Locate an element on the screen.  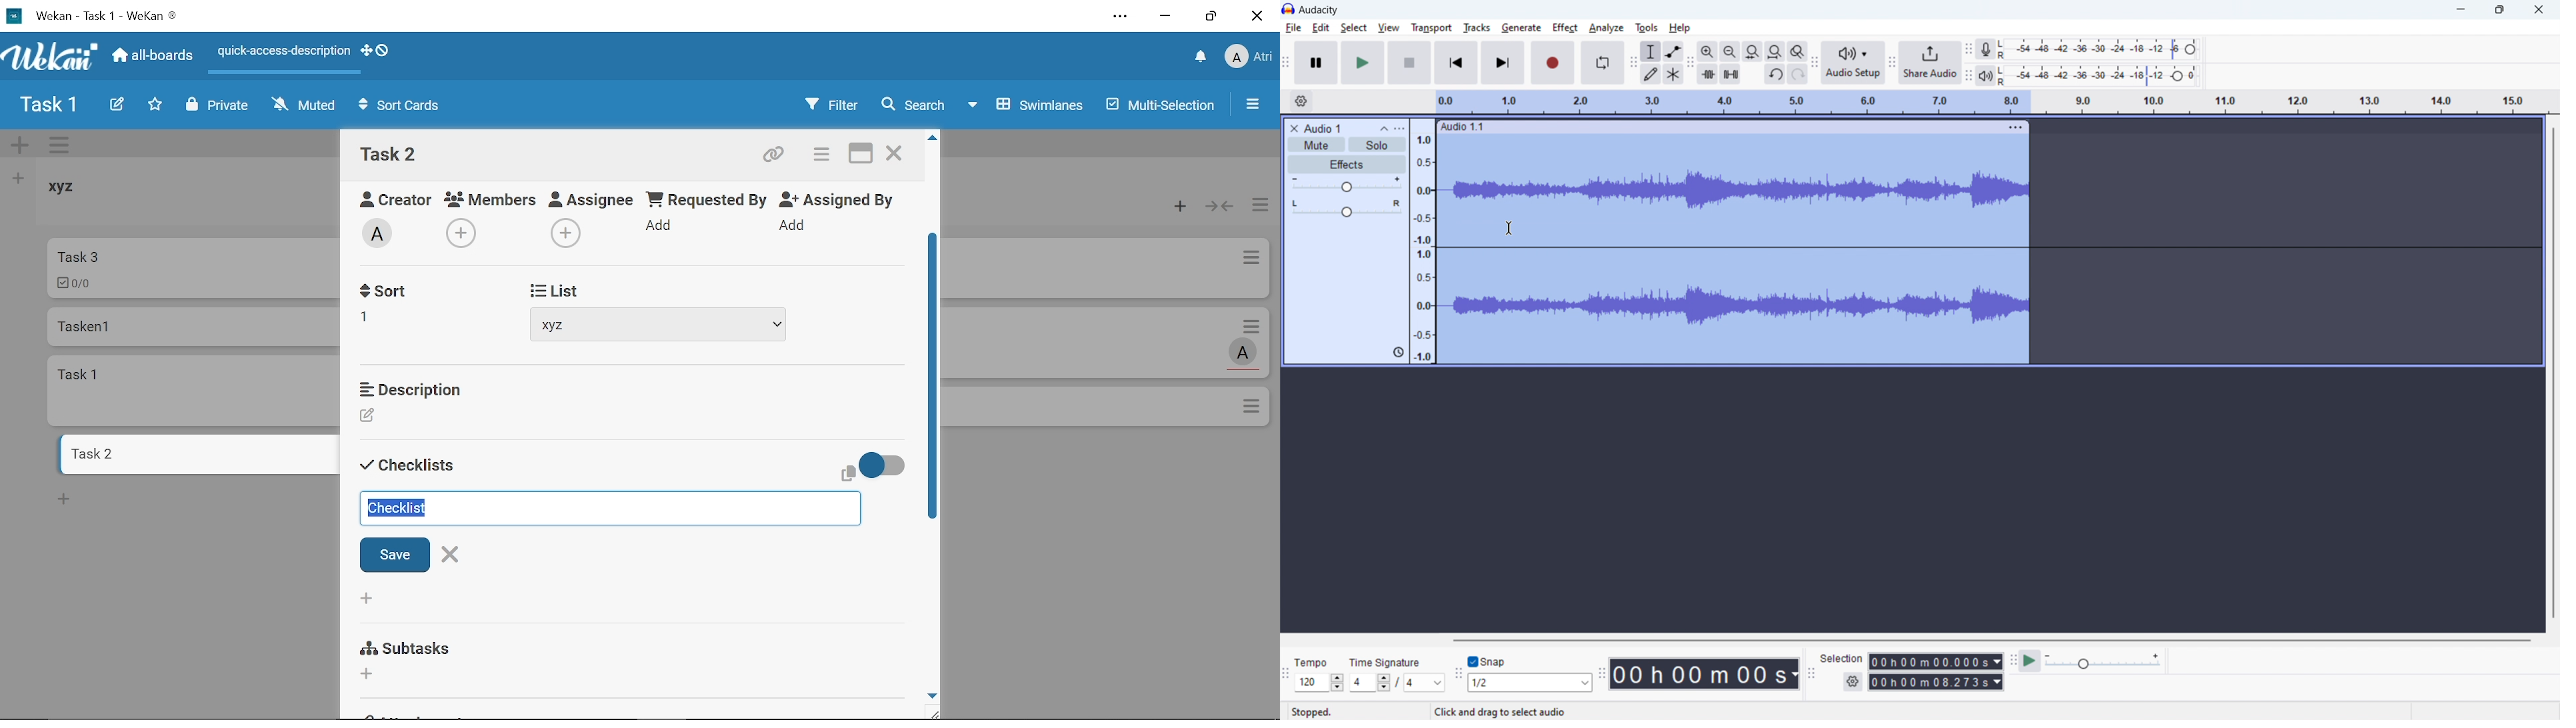
New is located at coordinates (64, 498).